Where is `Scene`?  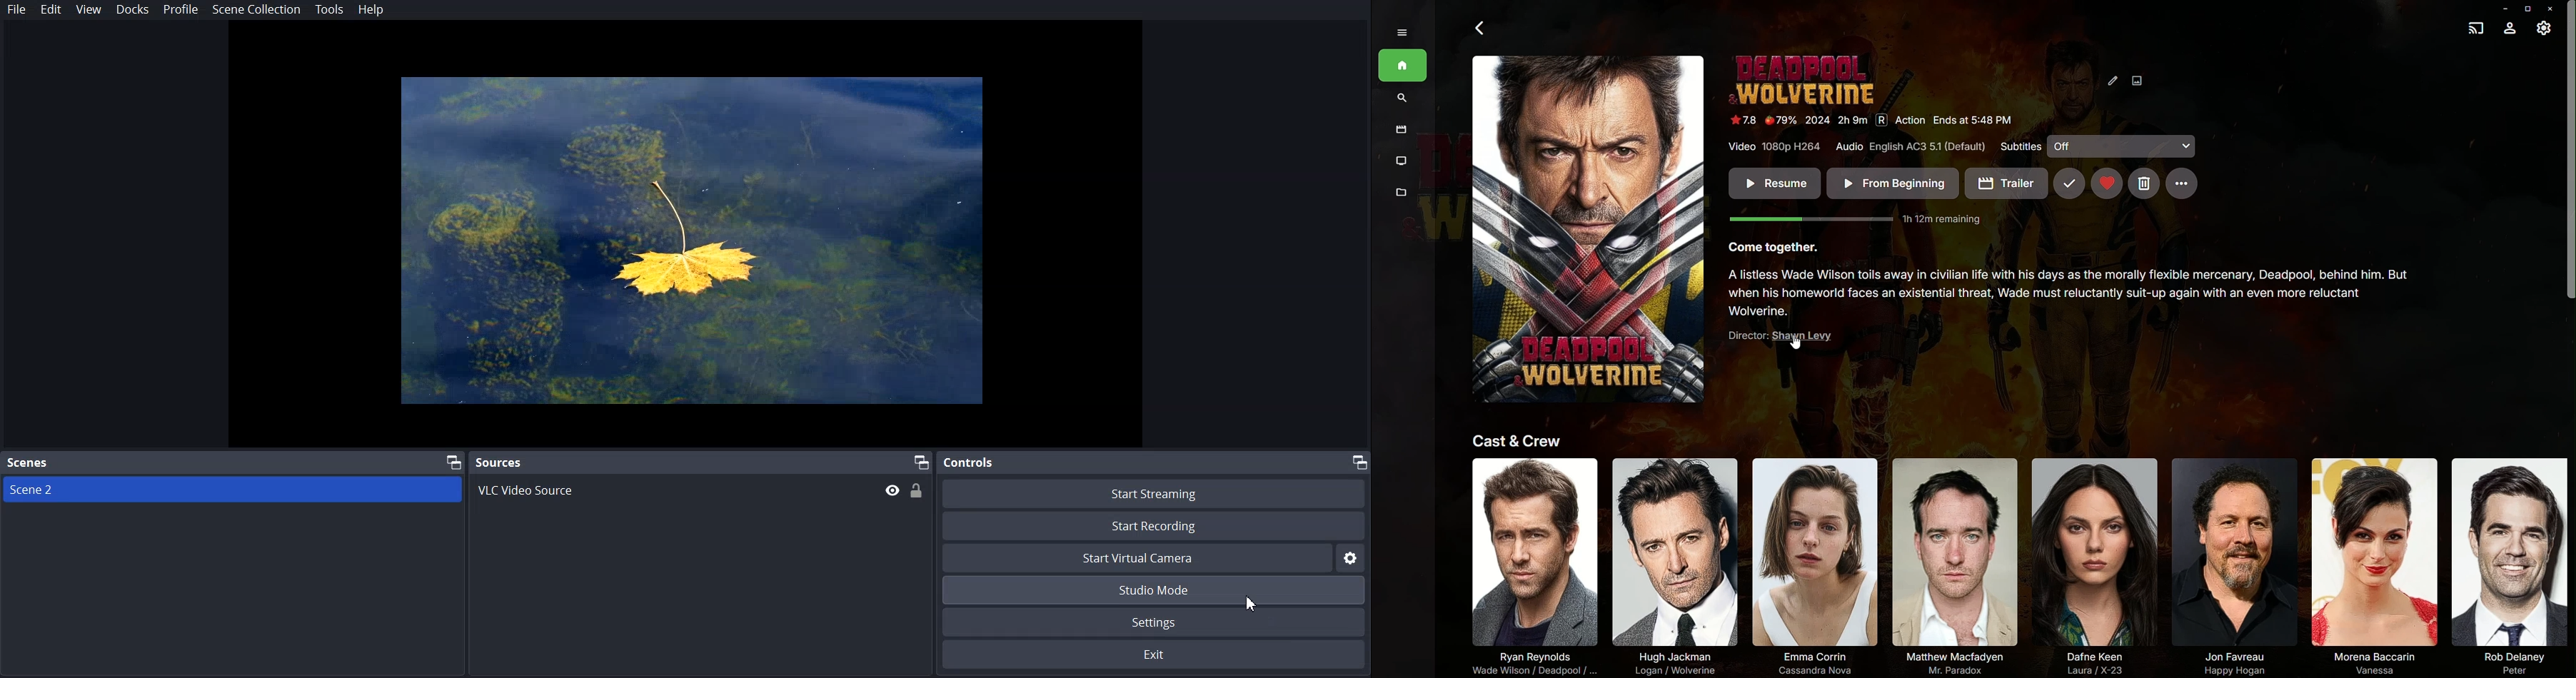
Scene is located at coordinates (86, 492).